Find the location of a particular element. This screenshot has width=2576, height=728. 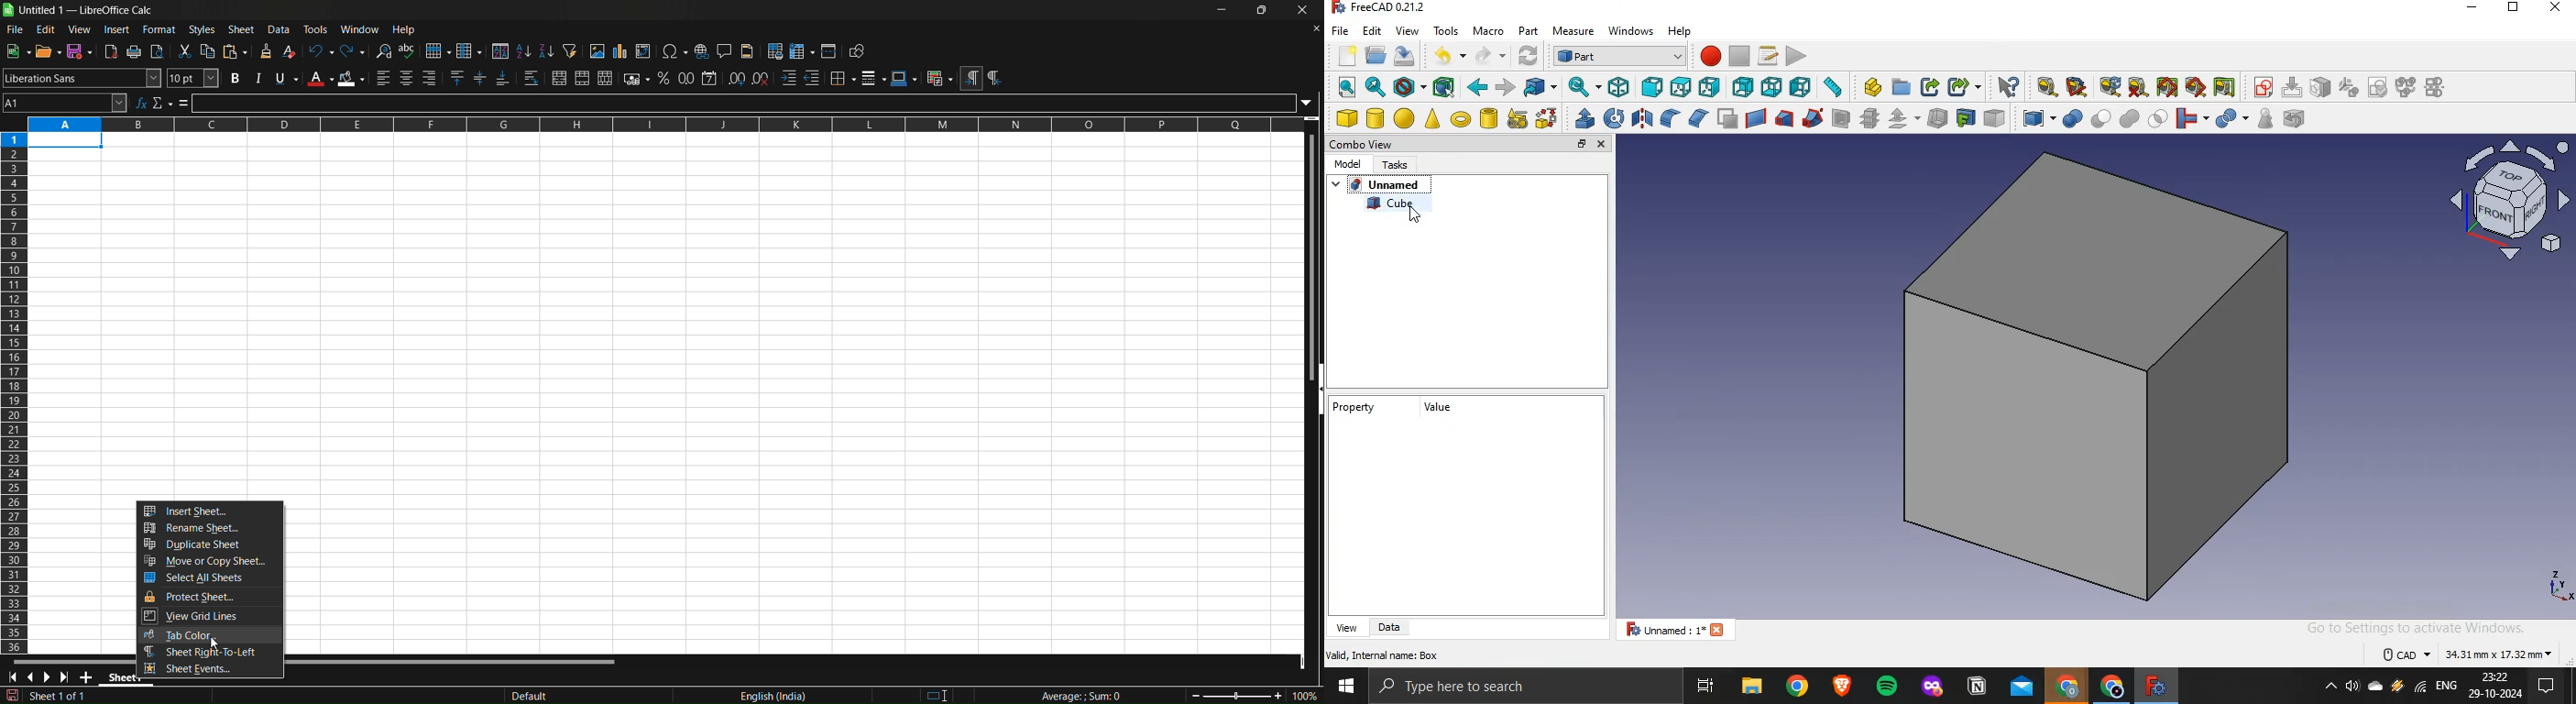

revolve is located at coordinates (1614, 117).